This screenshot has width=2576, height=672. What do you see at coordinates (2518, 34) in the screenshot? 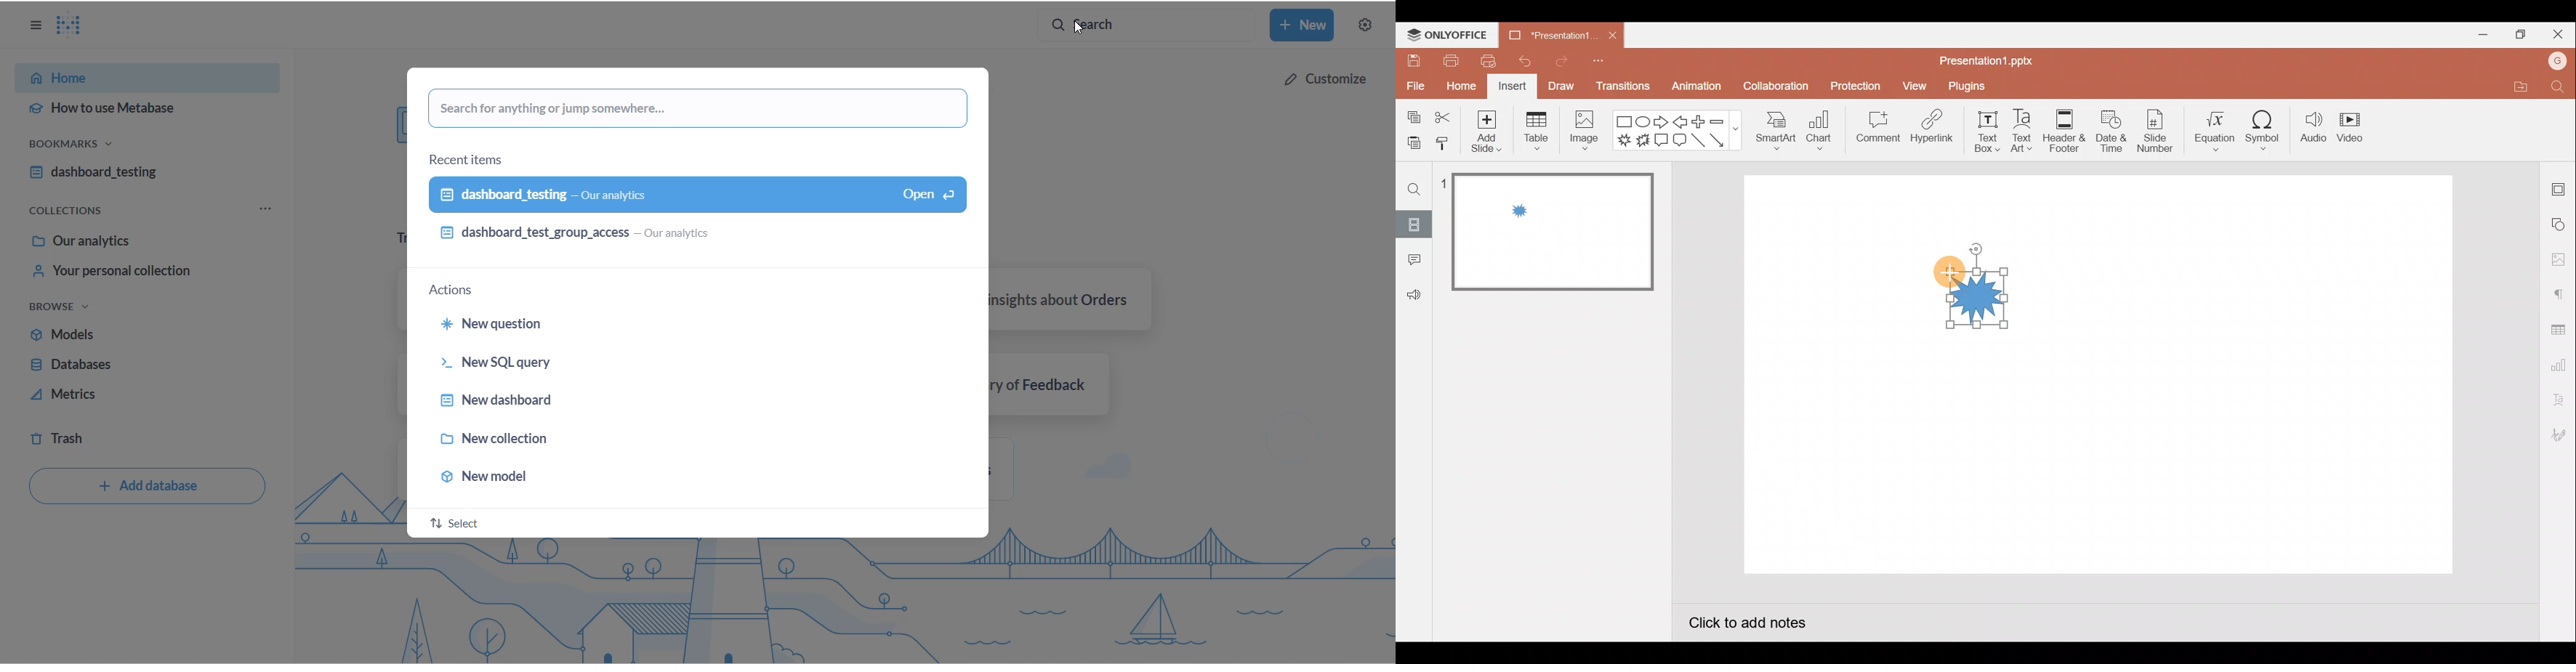
I see `Maximize` at bounding box center [2518, 34].